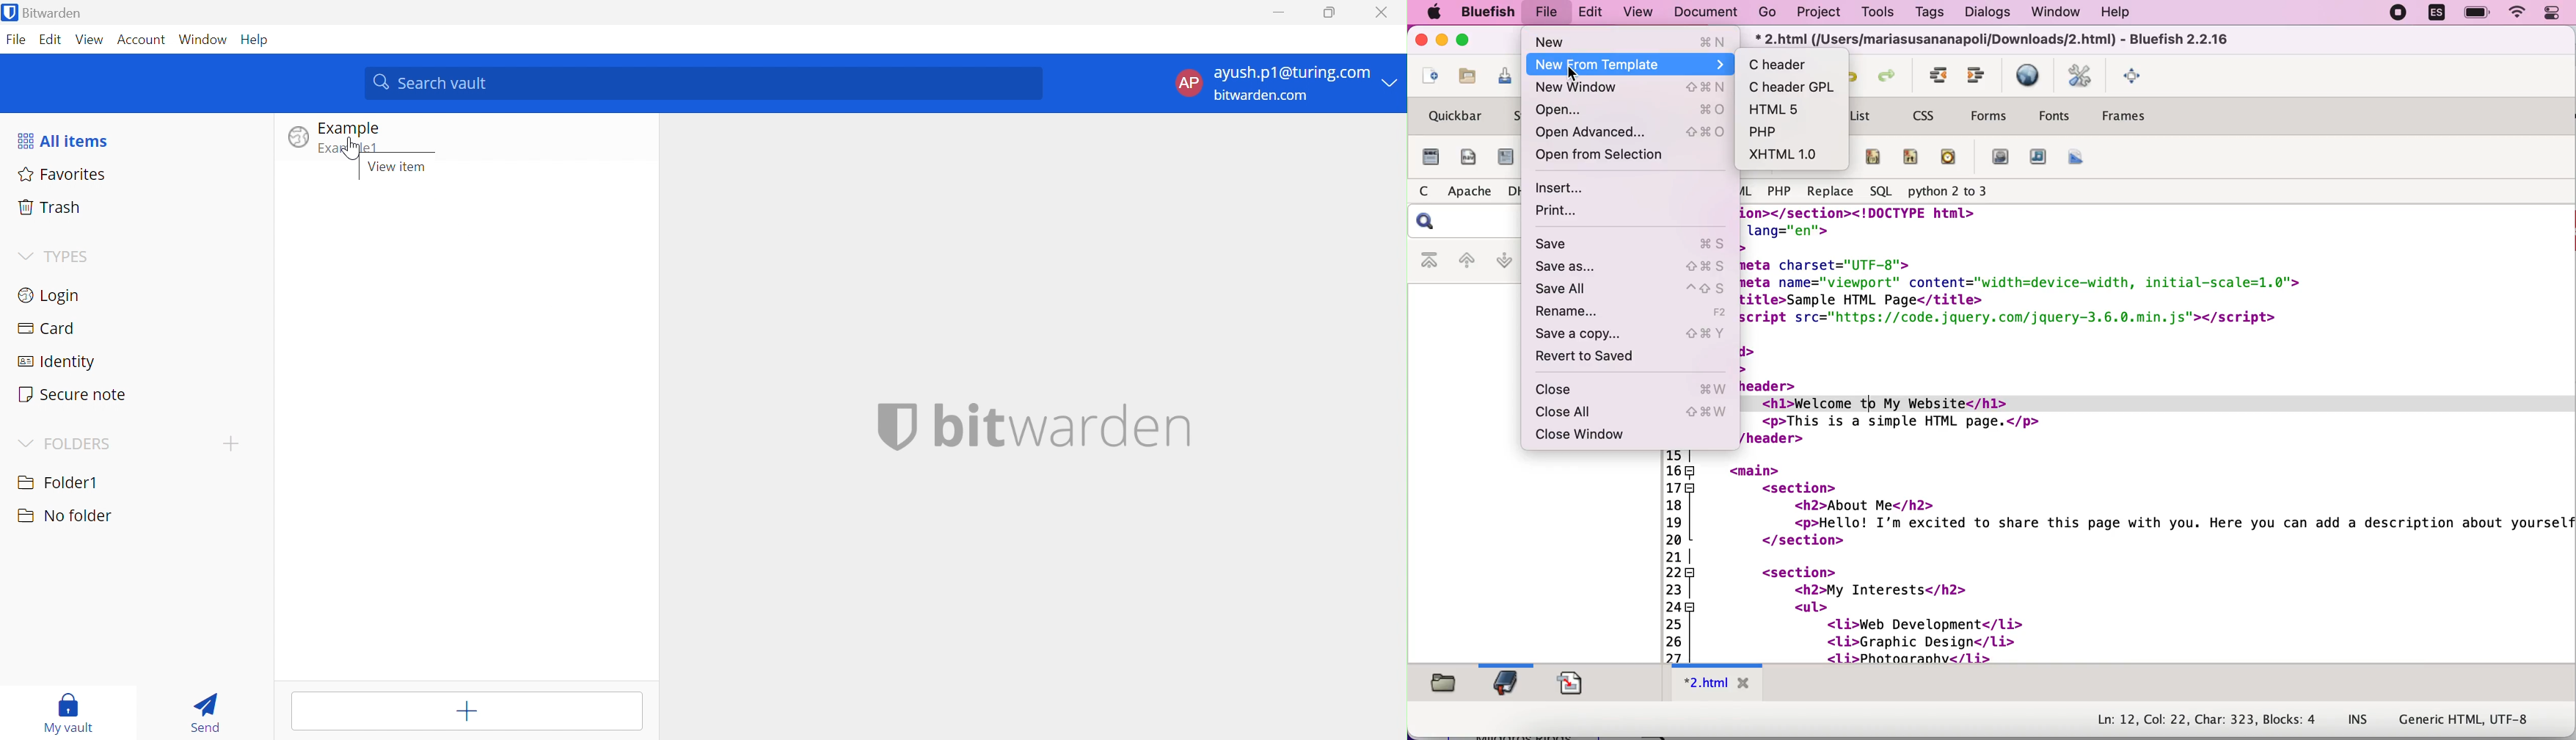  Describe the element at coordinates (1635, 413) in the screenshot. I see `close all` at that location.